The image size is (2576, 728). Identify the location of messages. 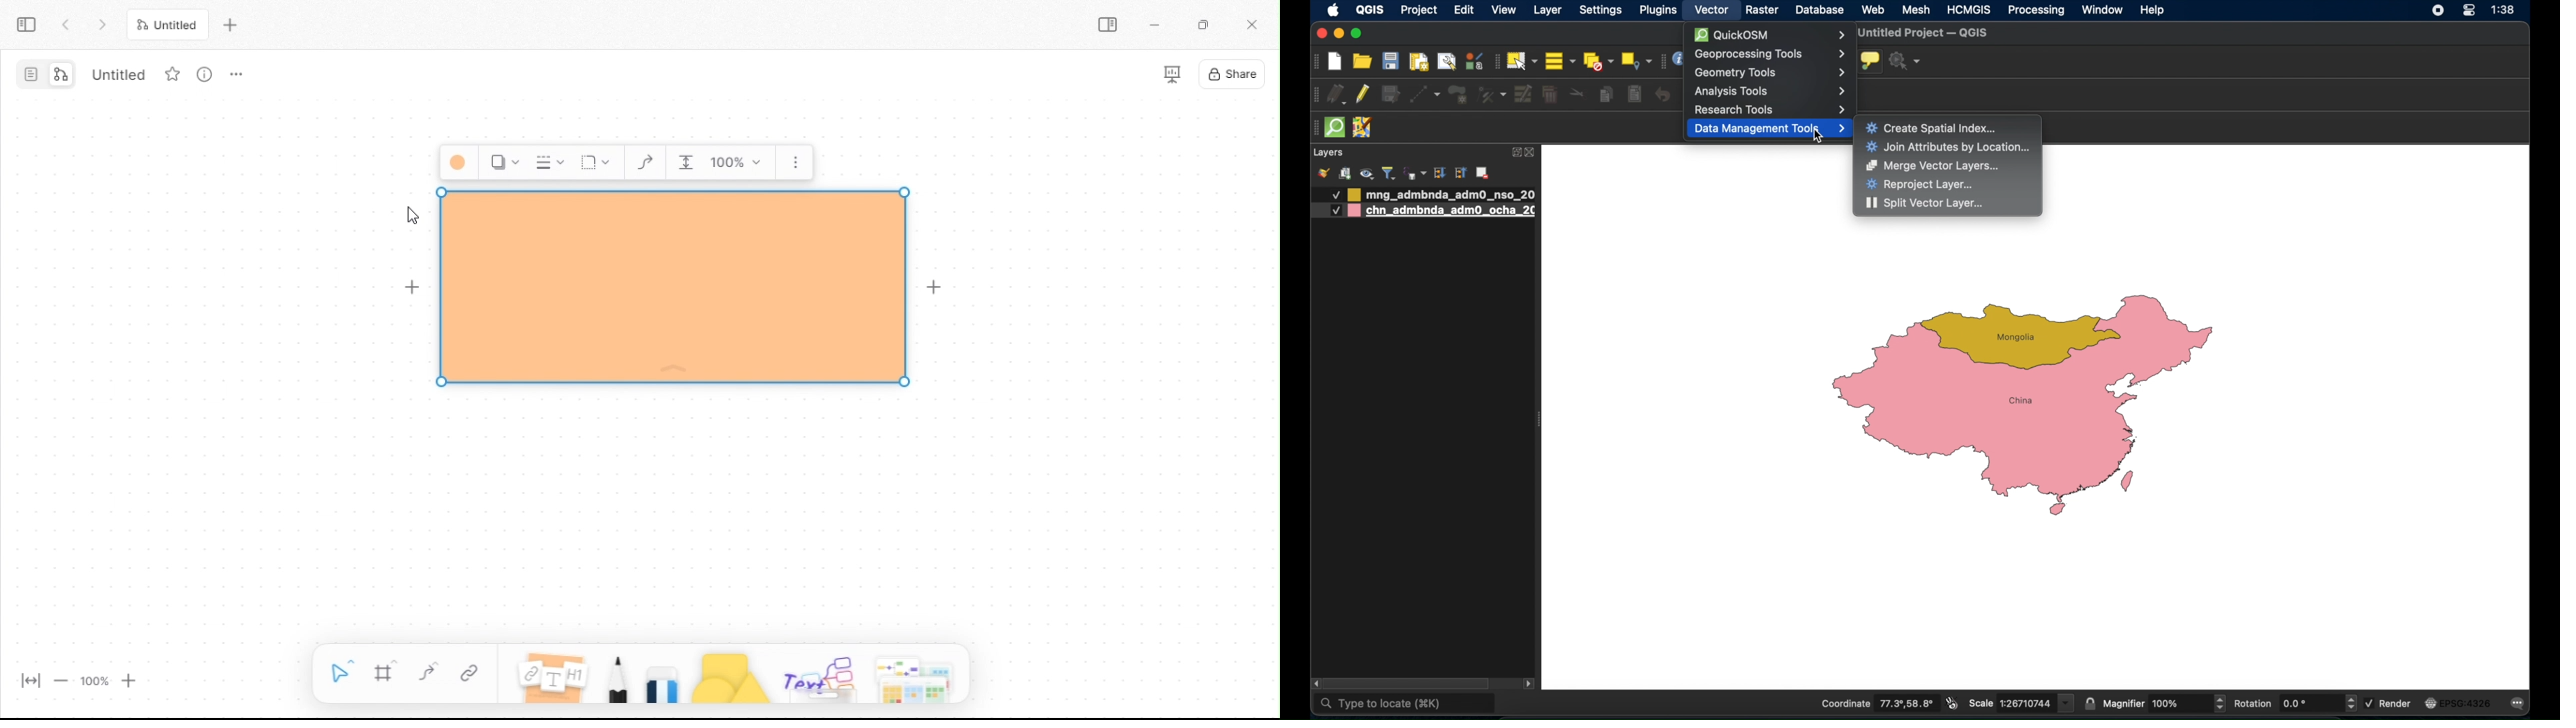
(2520, 704).